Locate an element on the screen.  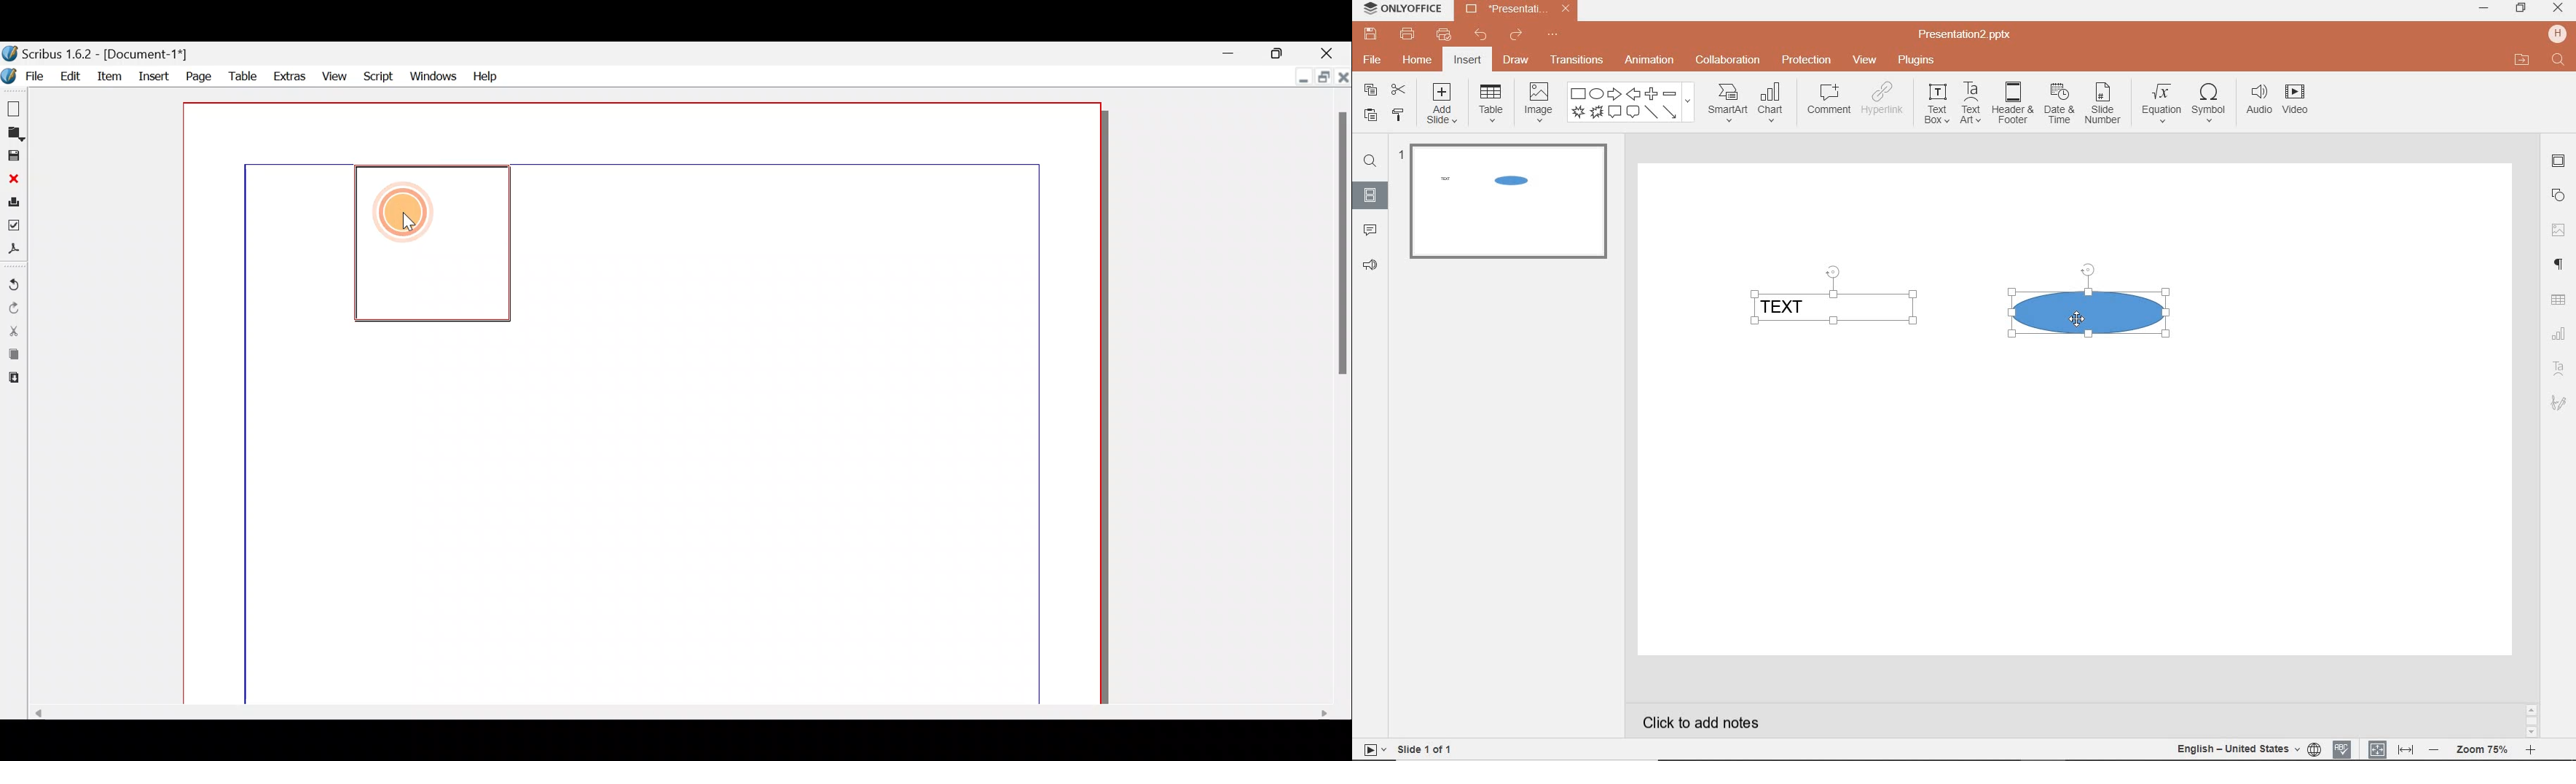
Maximise is located at coordinates (1278, 51).